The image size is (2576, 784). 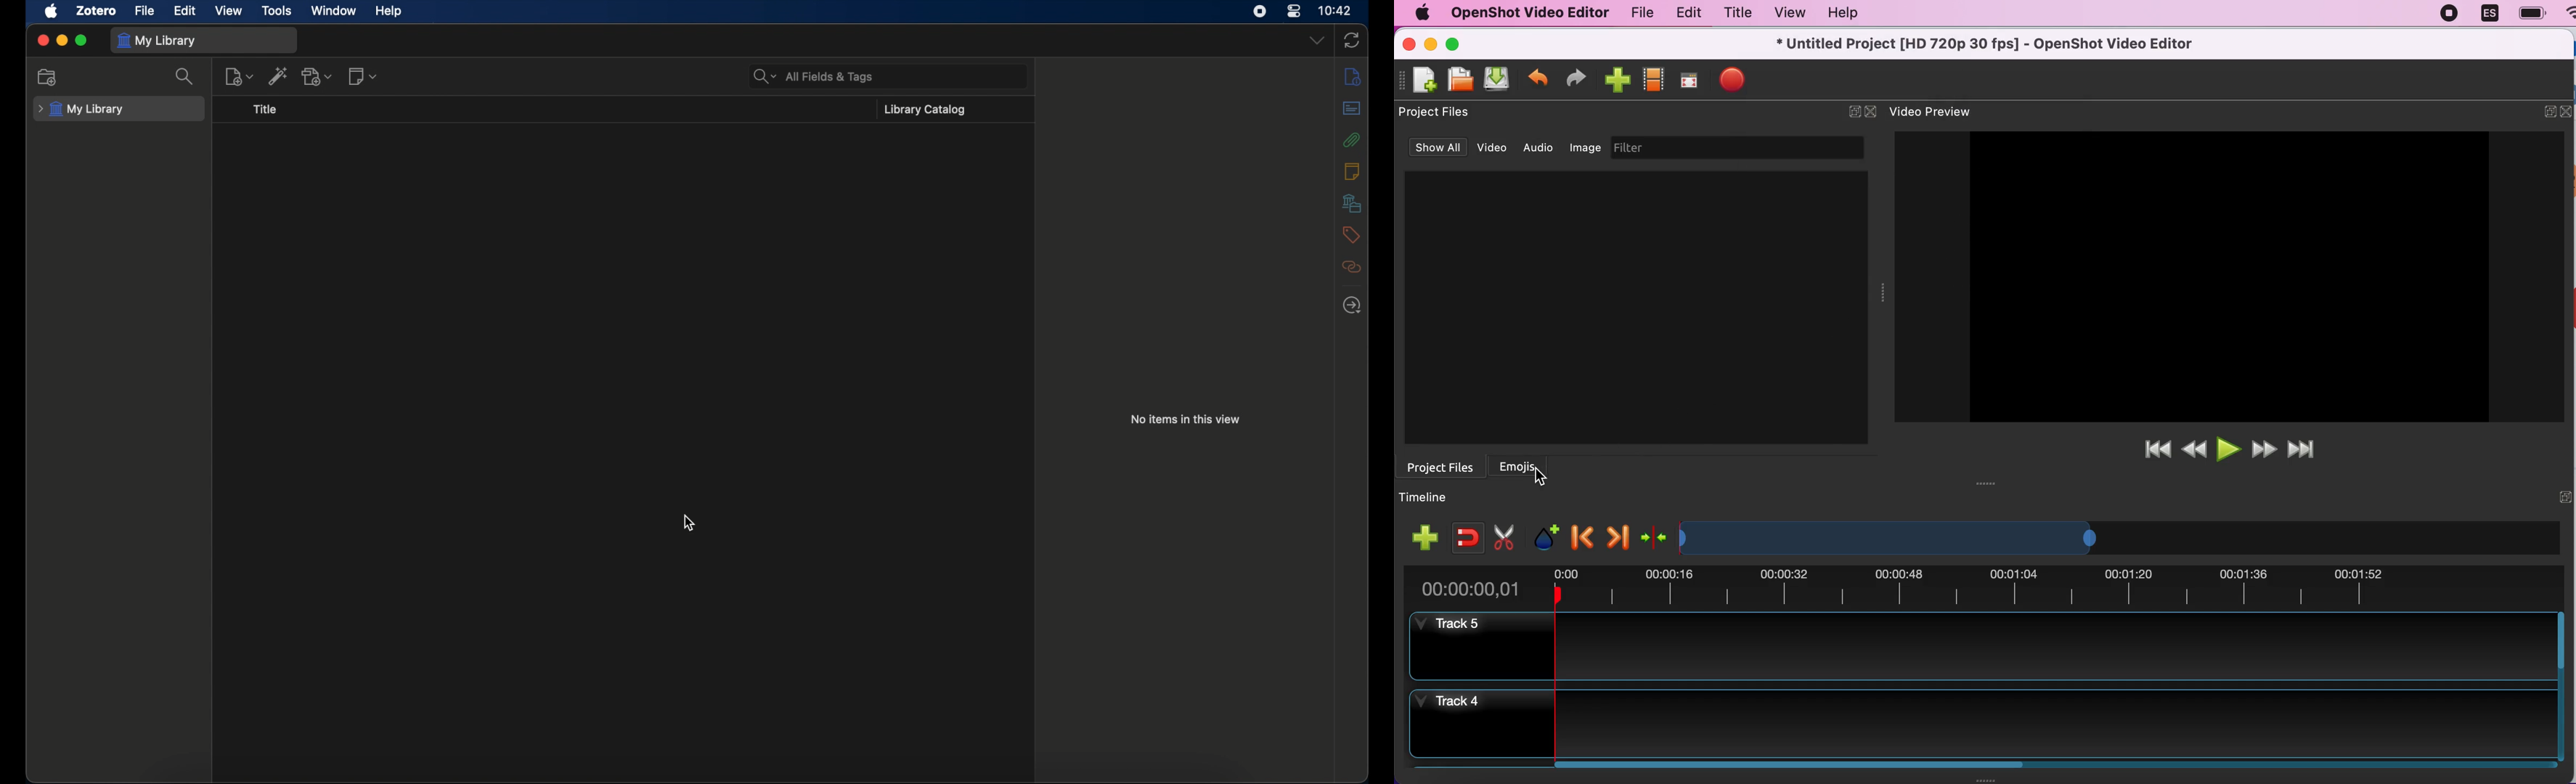 I want to click on view, so click(x=228, y=10).